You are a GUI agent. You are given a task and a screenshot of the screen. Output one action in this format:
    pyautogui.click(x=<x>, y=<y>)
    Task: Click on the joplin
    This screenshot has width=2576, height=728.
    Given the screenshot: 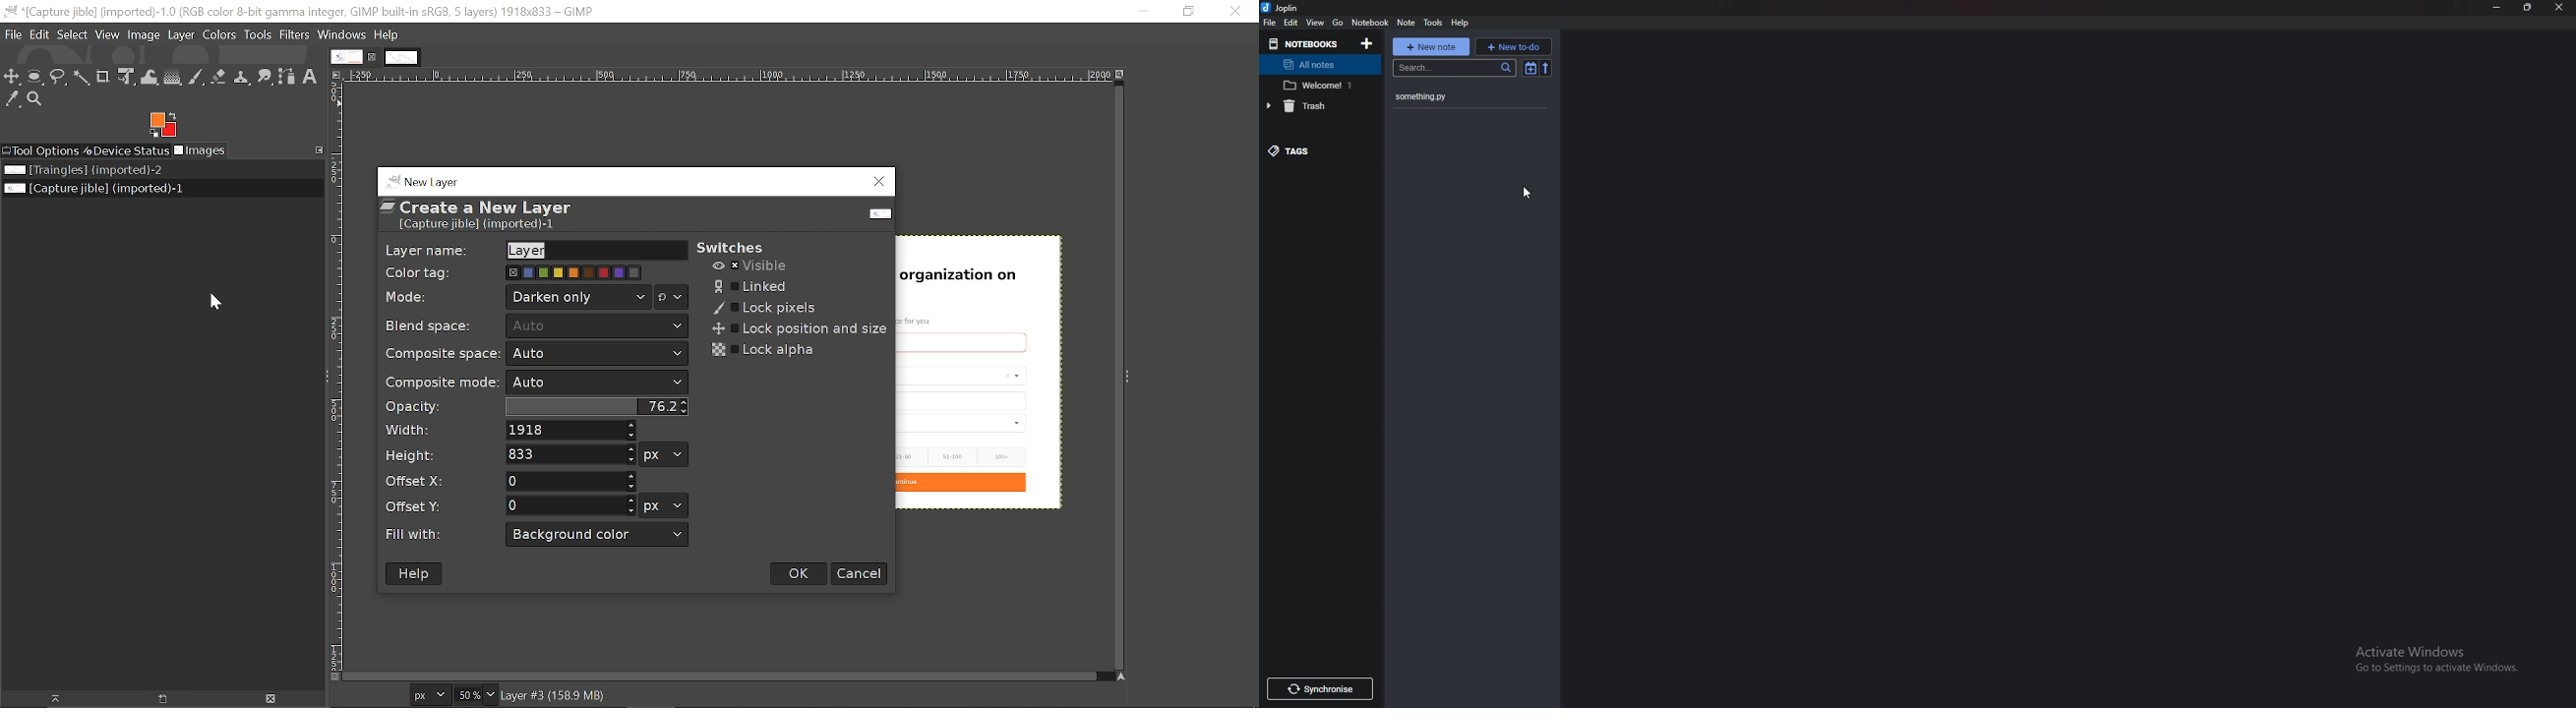 What is the action you would take?
    pyautogui.click(x=1281, y=7)
    